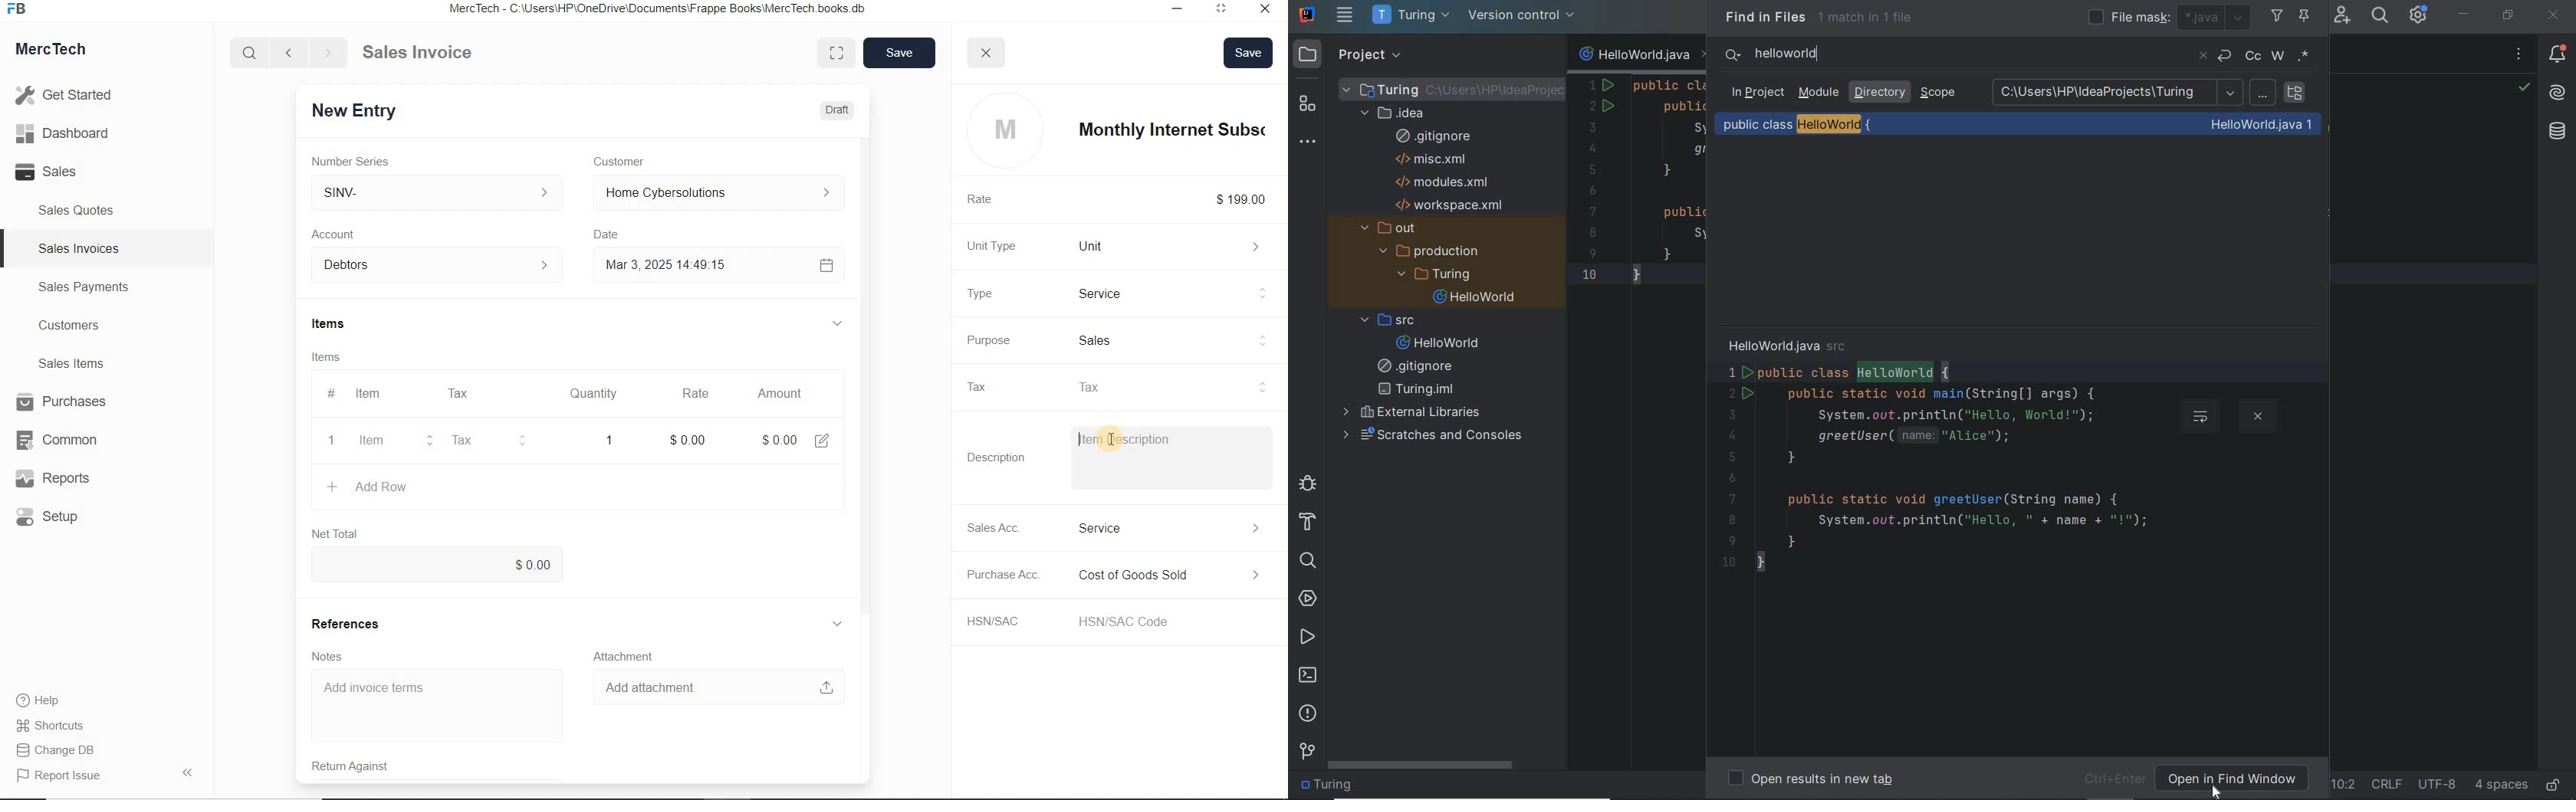  What do you see at coordinates (80, 210) in the screenshot?
I see `Sales Quotes` at bounding box center [80, 210].